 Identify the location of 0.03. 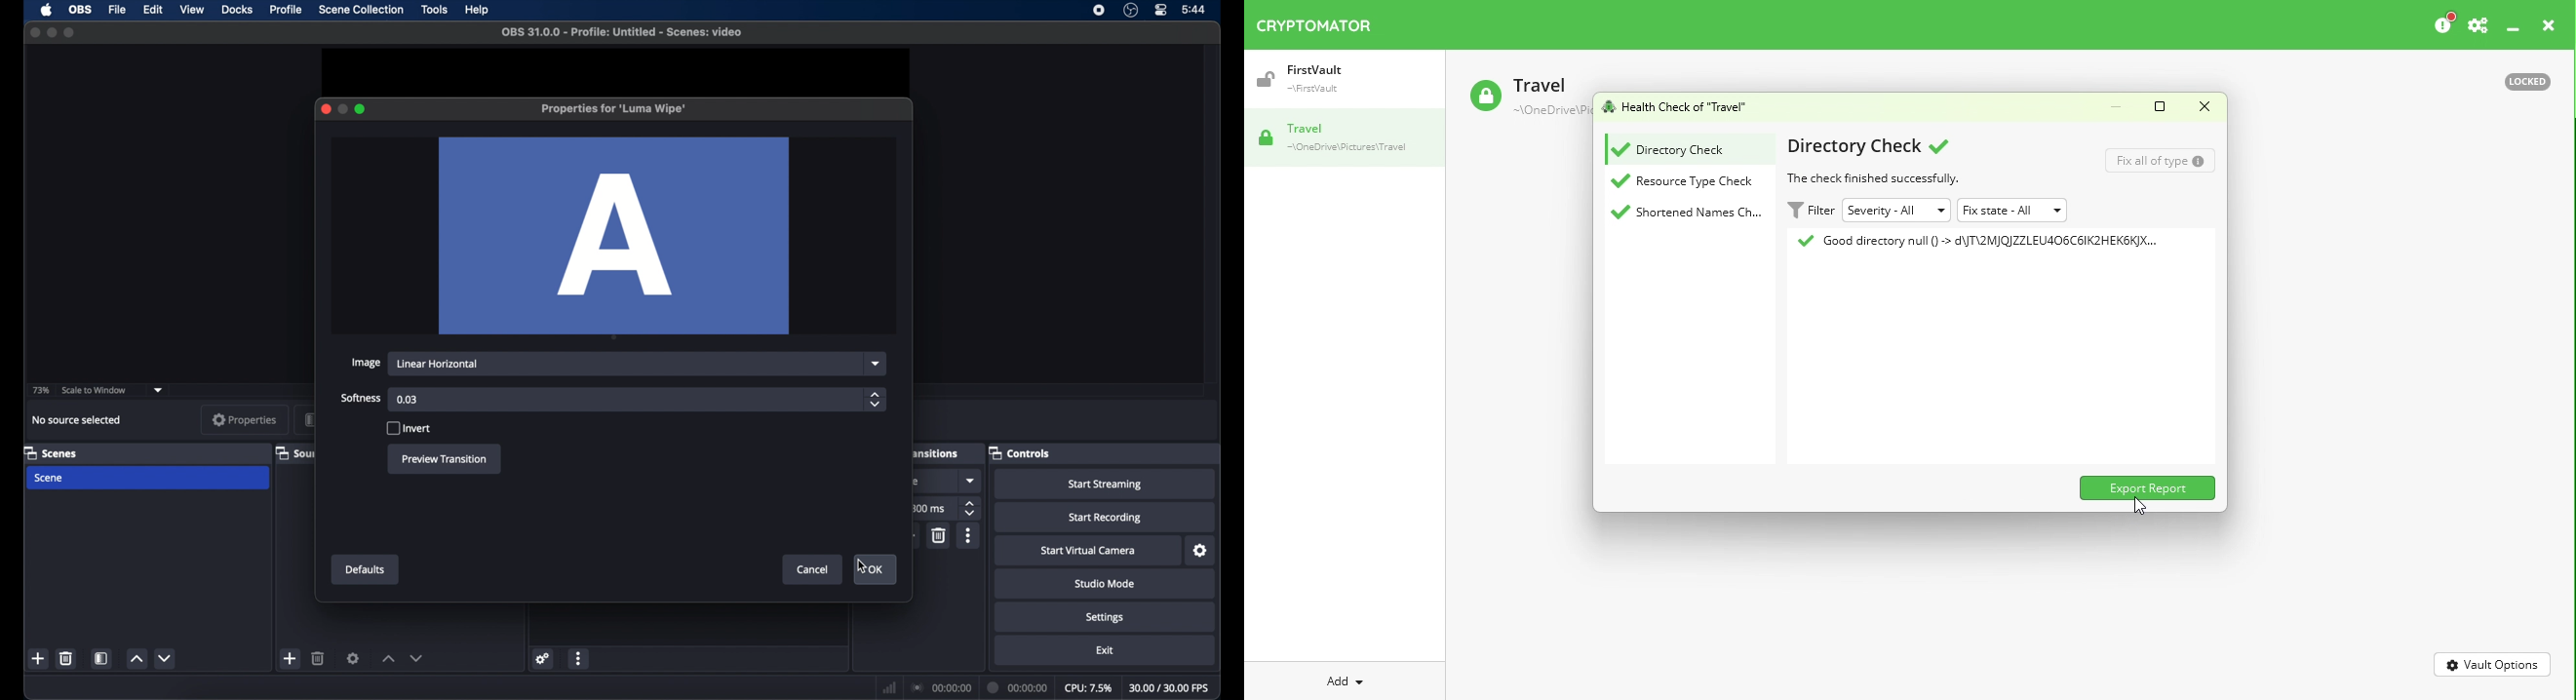
(407, 400).